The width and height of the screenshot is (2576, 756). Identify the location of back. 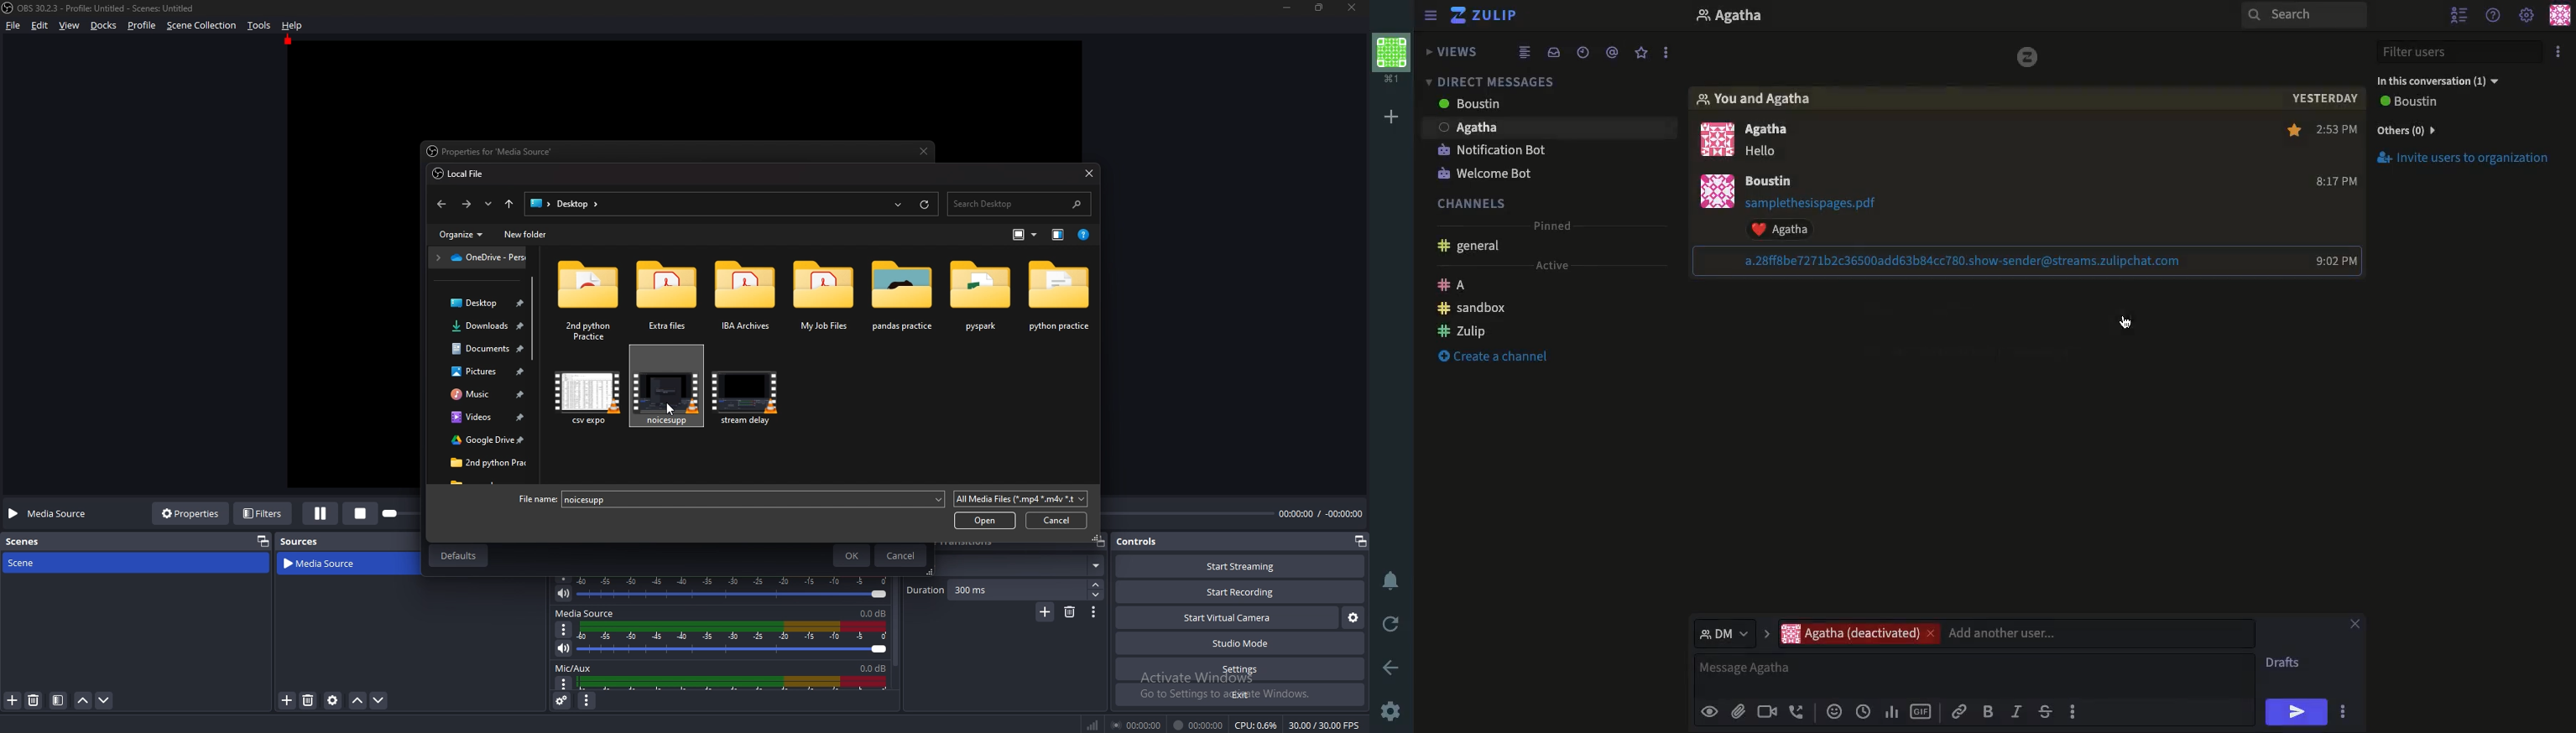
(440, 204).